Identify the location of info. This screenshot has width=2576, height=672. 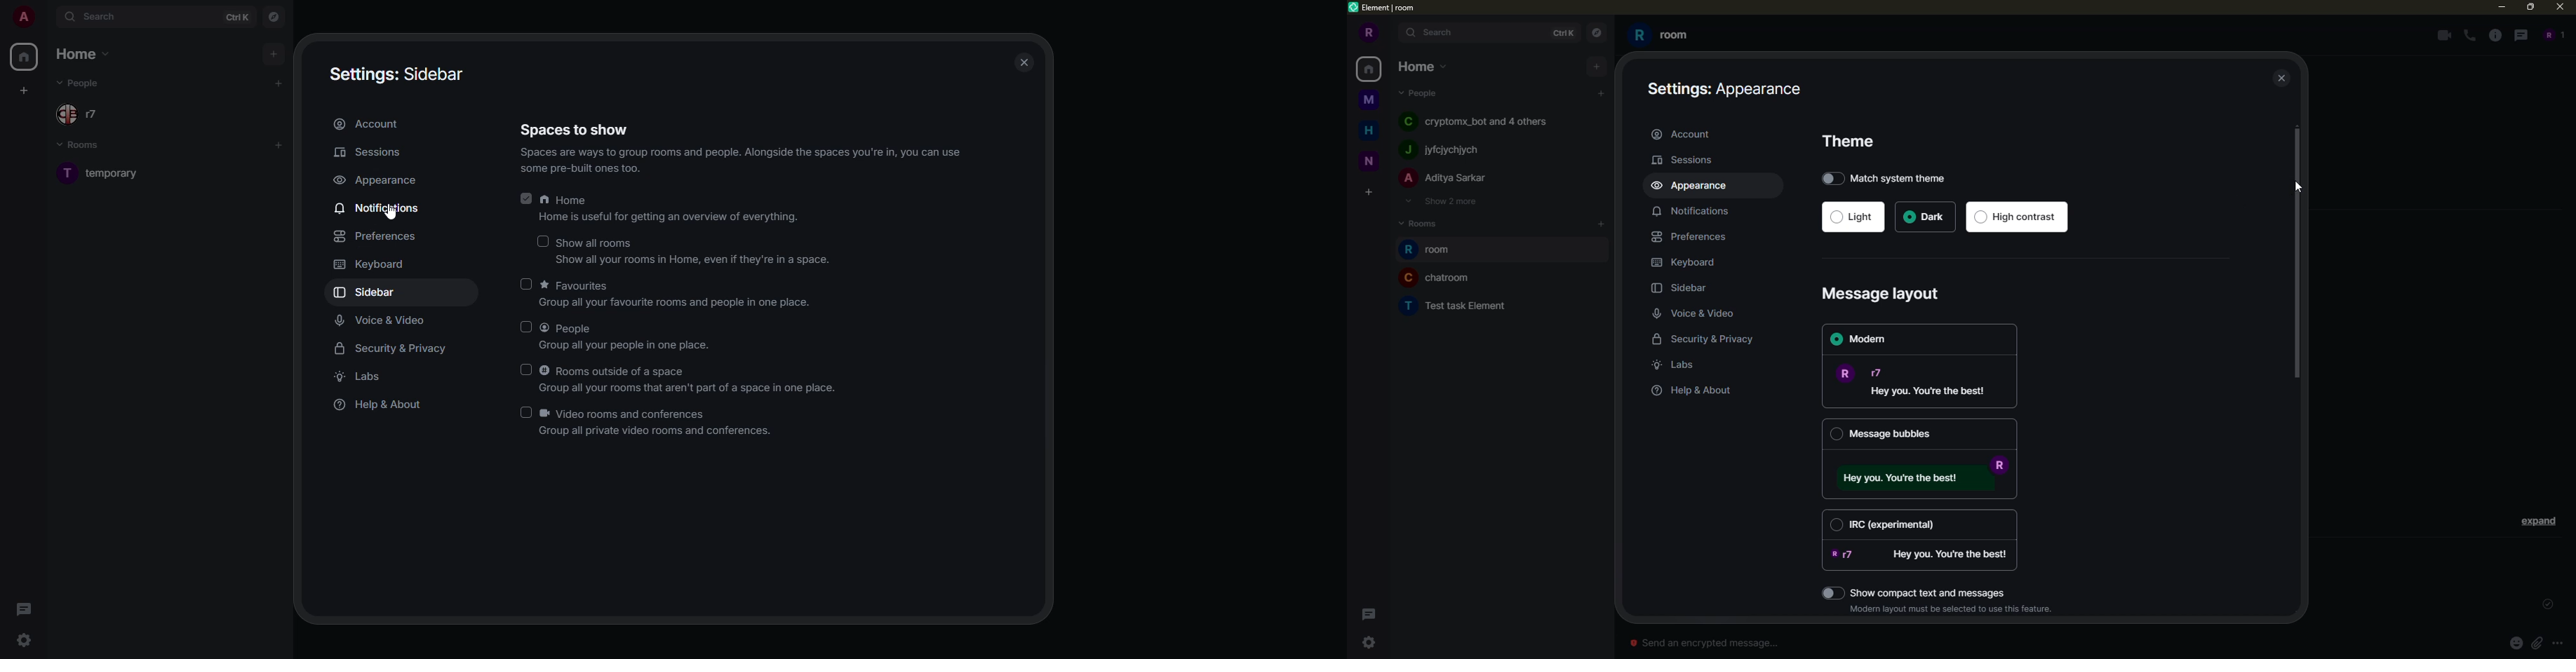
(739, 161).